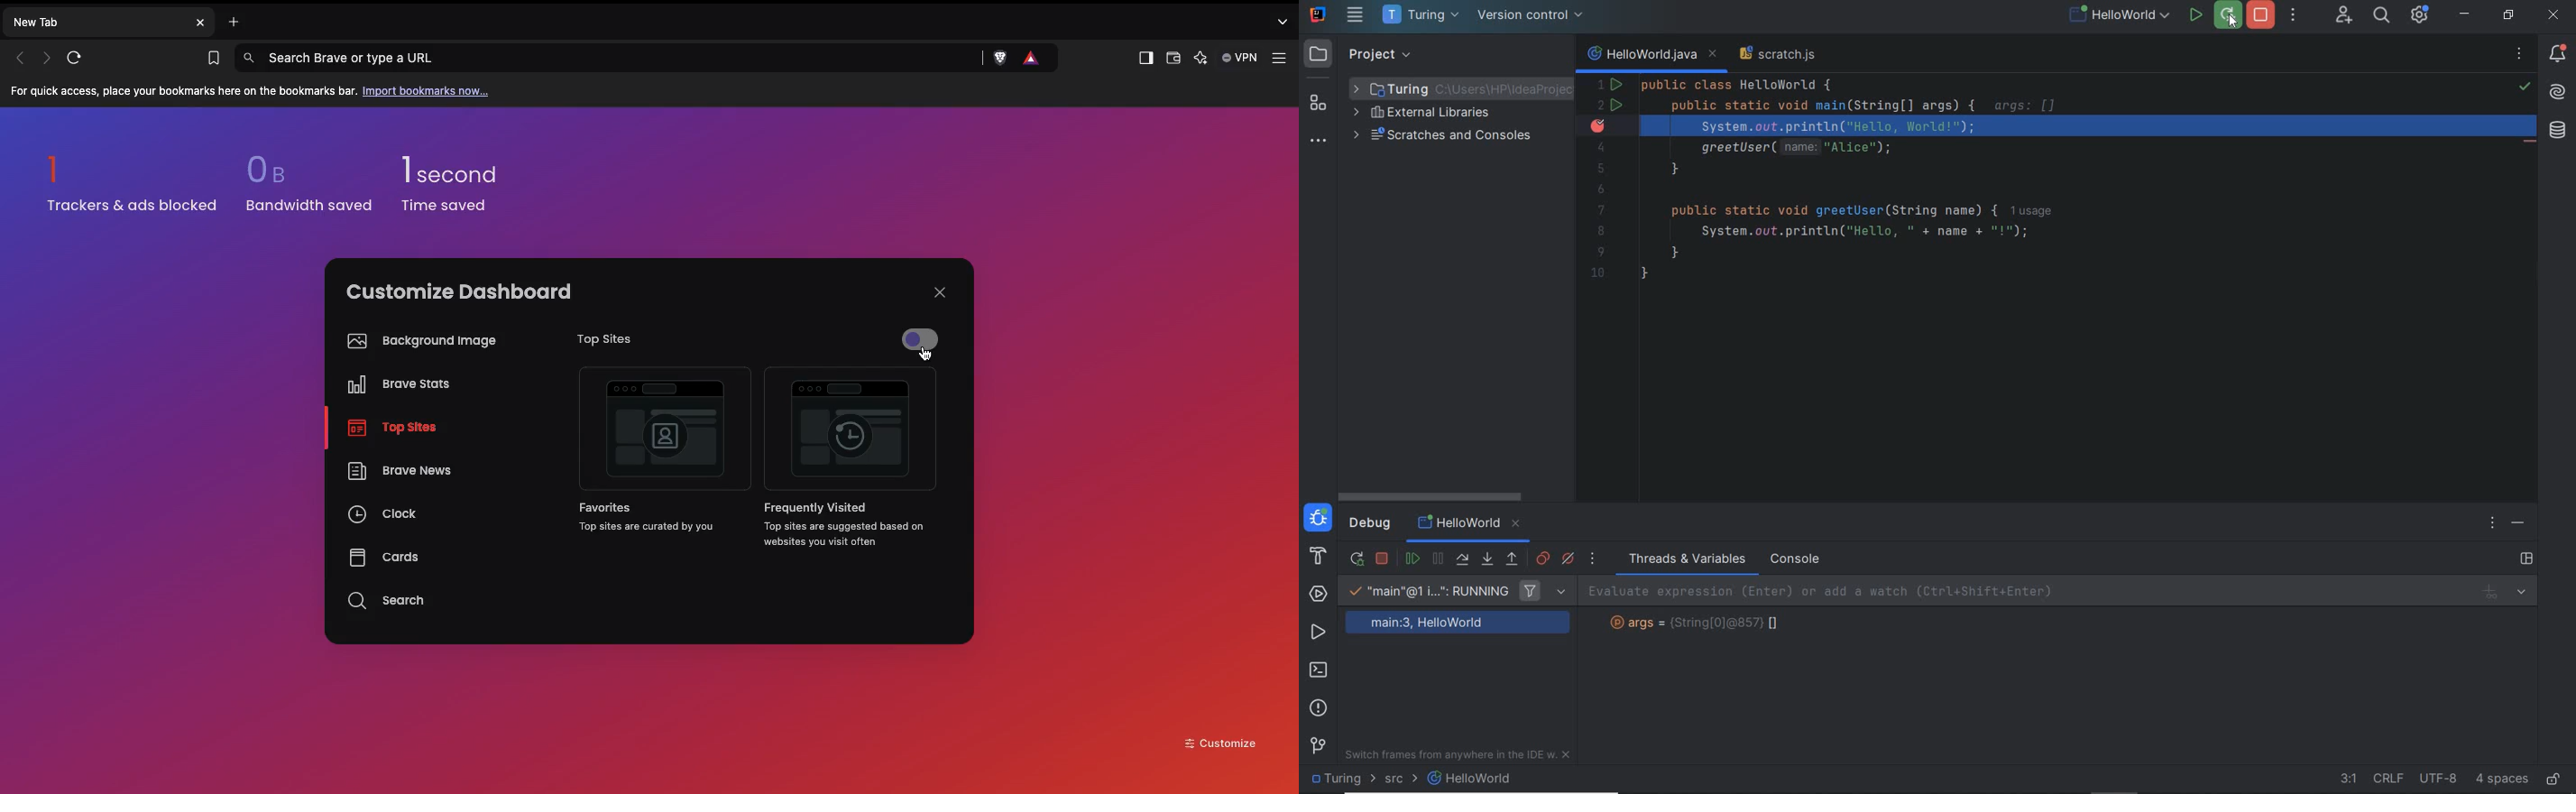 This screenshot has width=2576, height=812. Describe the element at coordinates (1320, 744) in the screenshot. I see `Git` at that location.